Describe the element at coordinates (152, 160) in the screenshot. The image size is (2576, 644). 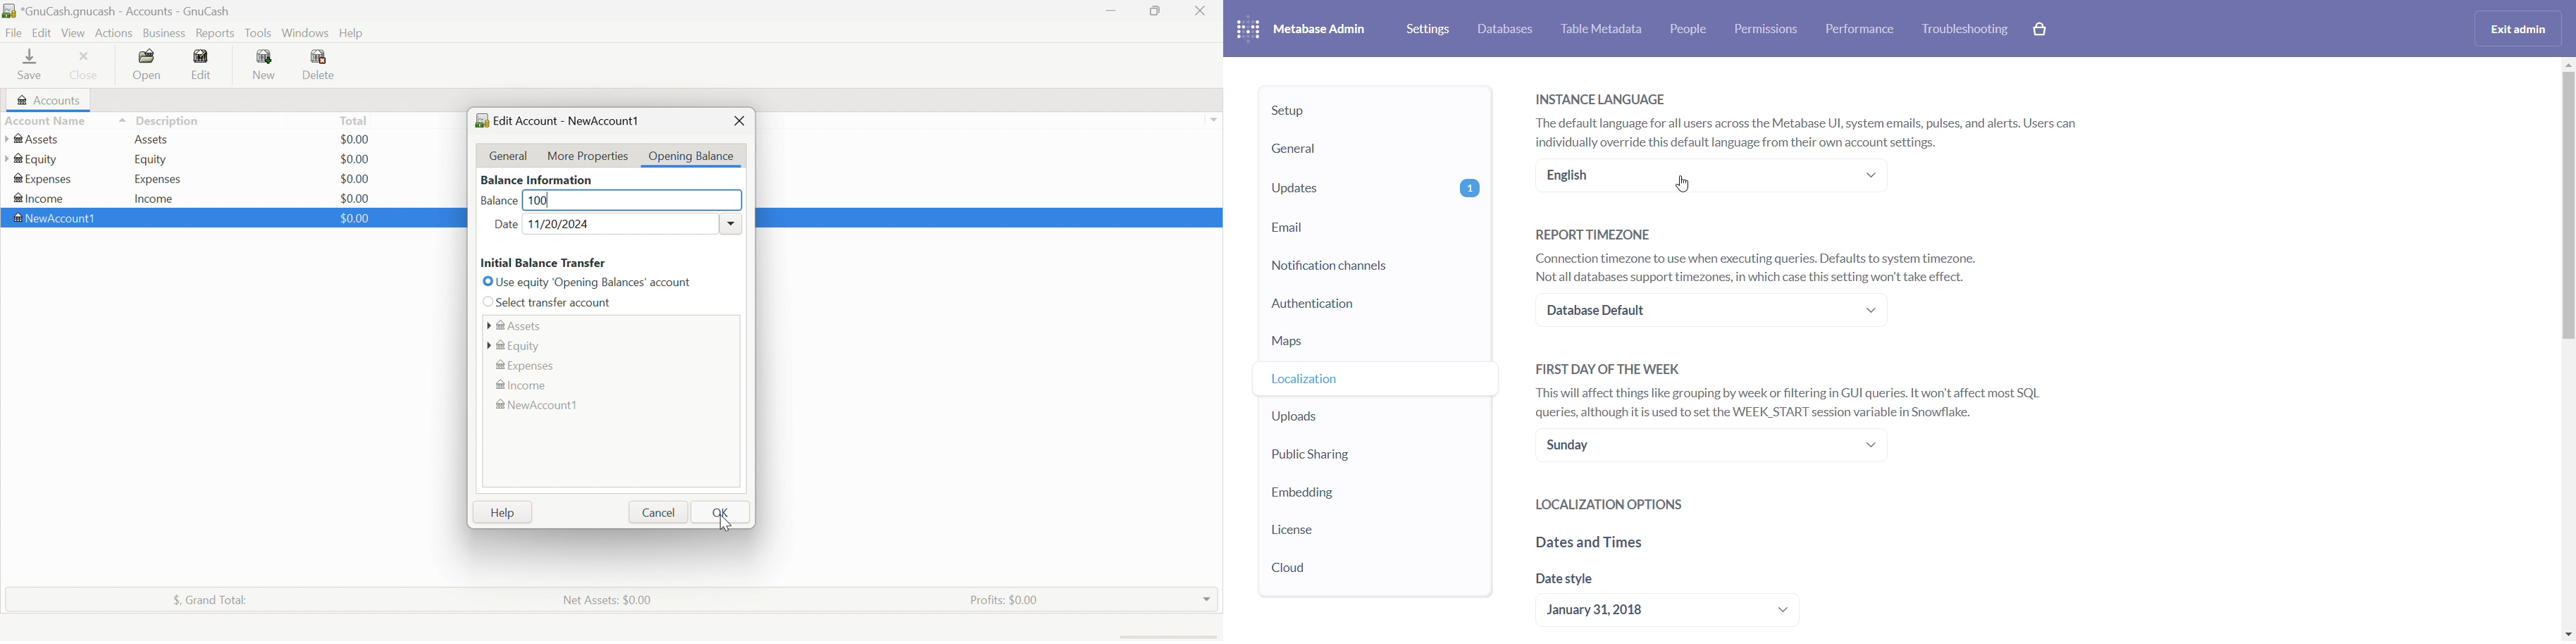
I see `Equity` at that location.